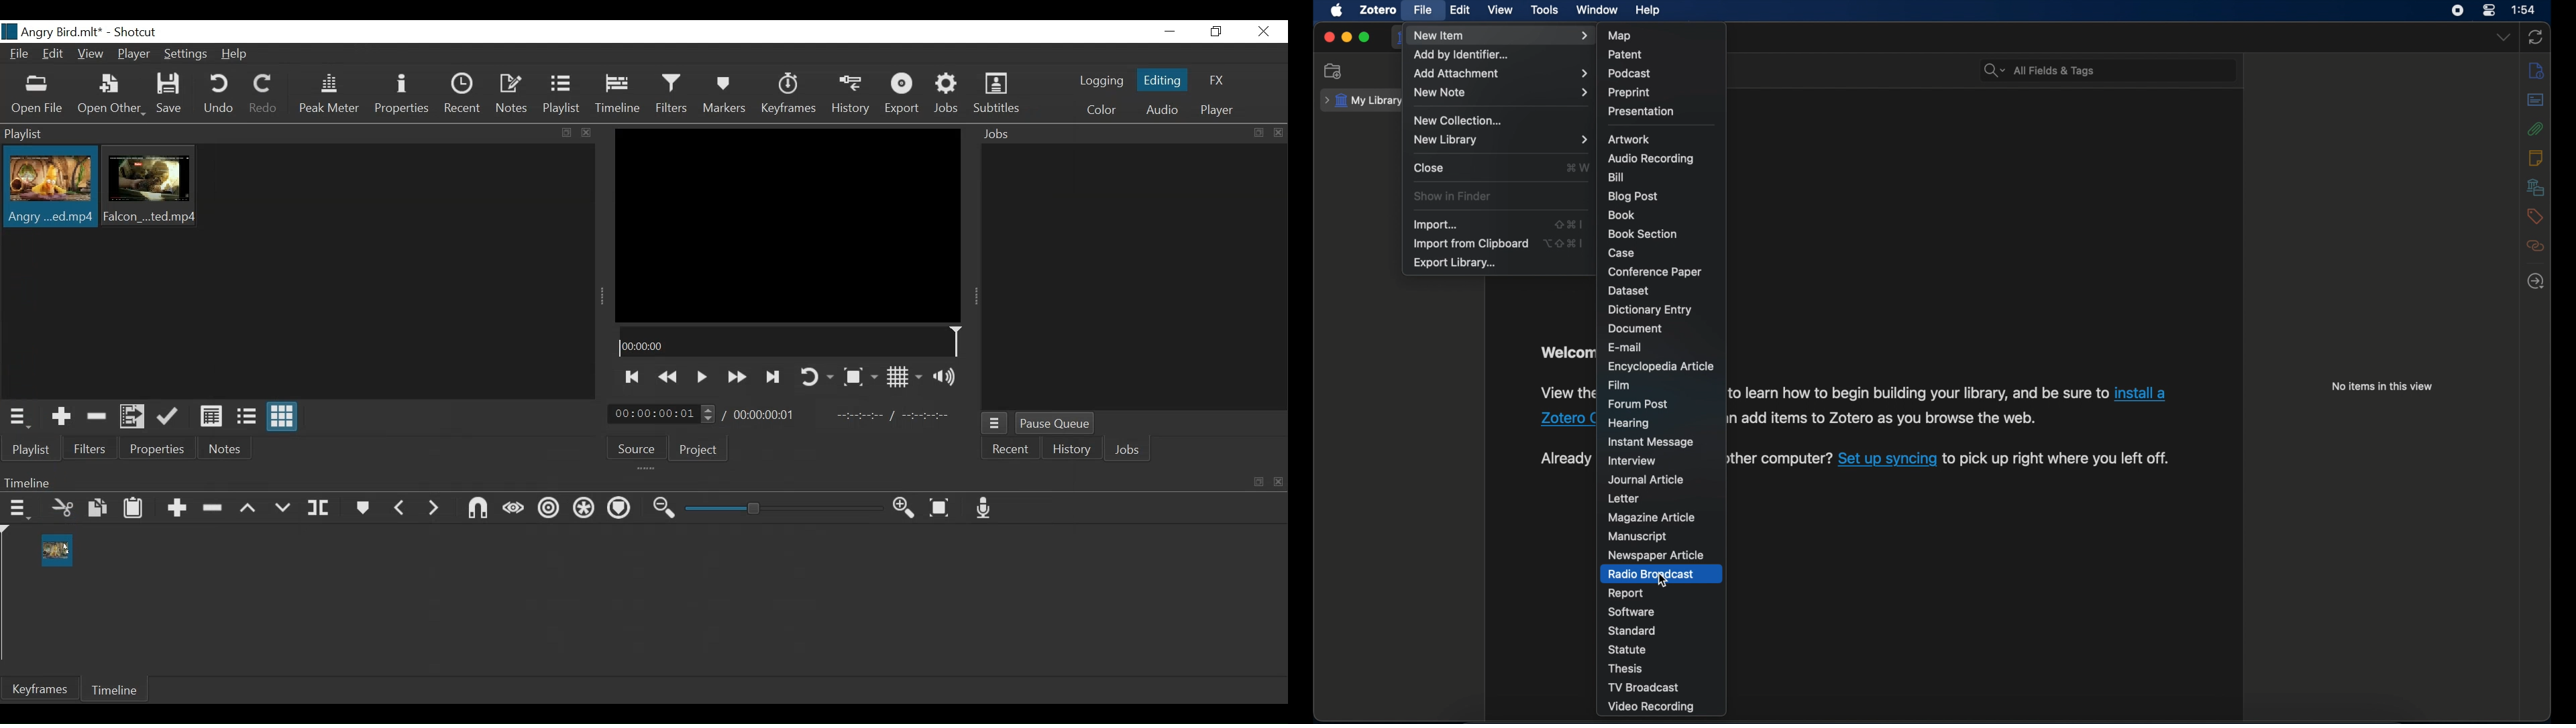 The height and width of the screenshot is (728, 2576). What do you see at coordinates (2535, 70) in the screenshot?
I see `info` at bounding box center [2535, 70].